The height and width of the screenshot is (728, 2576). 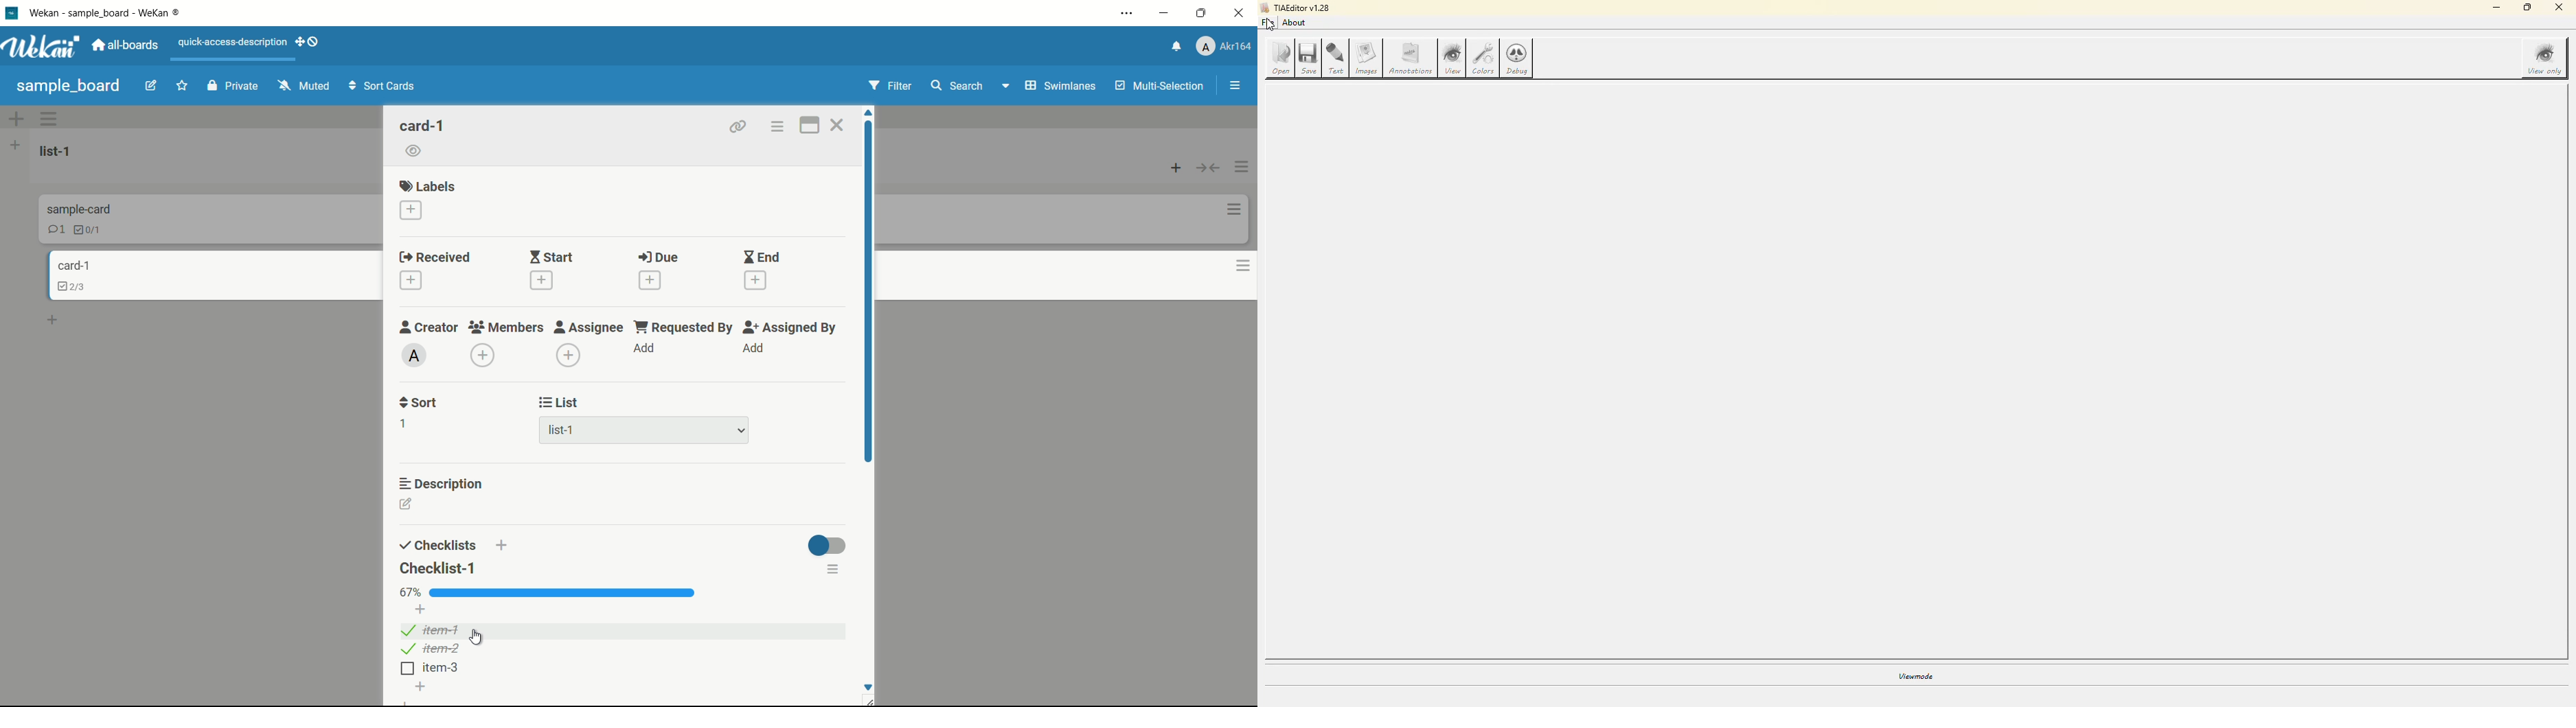 What do you see at coordinates (420, 687) in the screenshot?
I see `add item` at bounding box center [420, 687].